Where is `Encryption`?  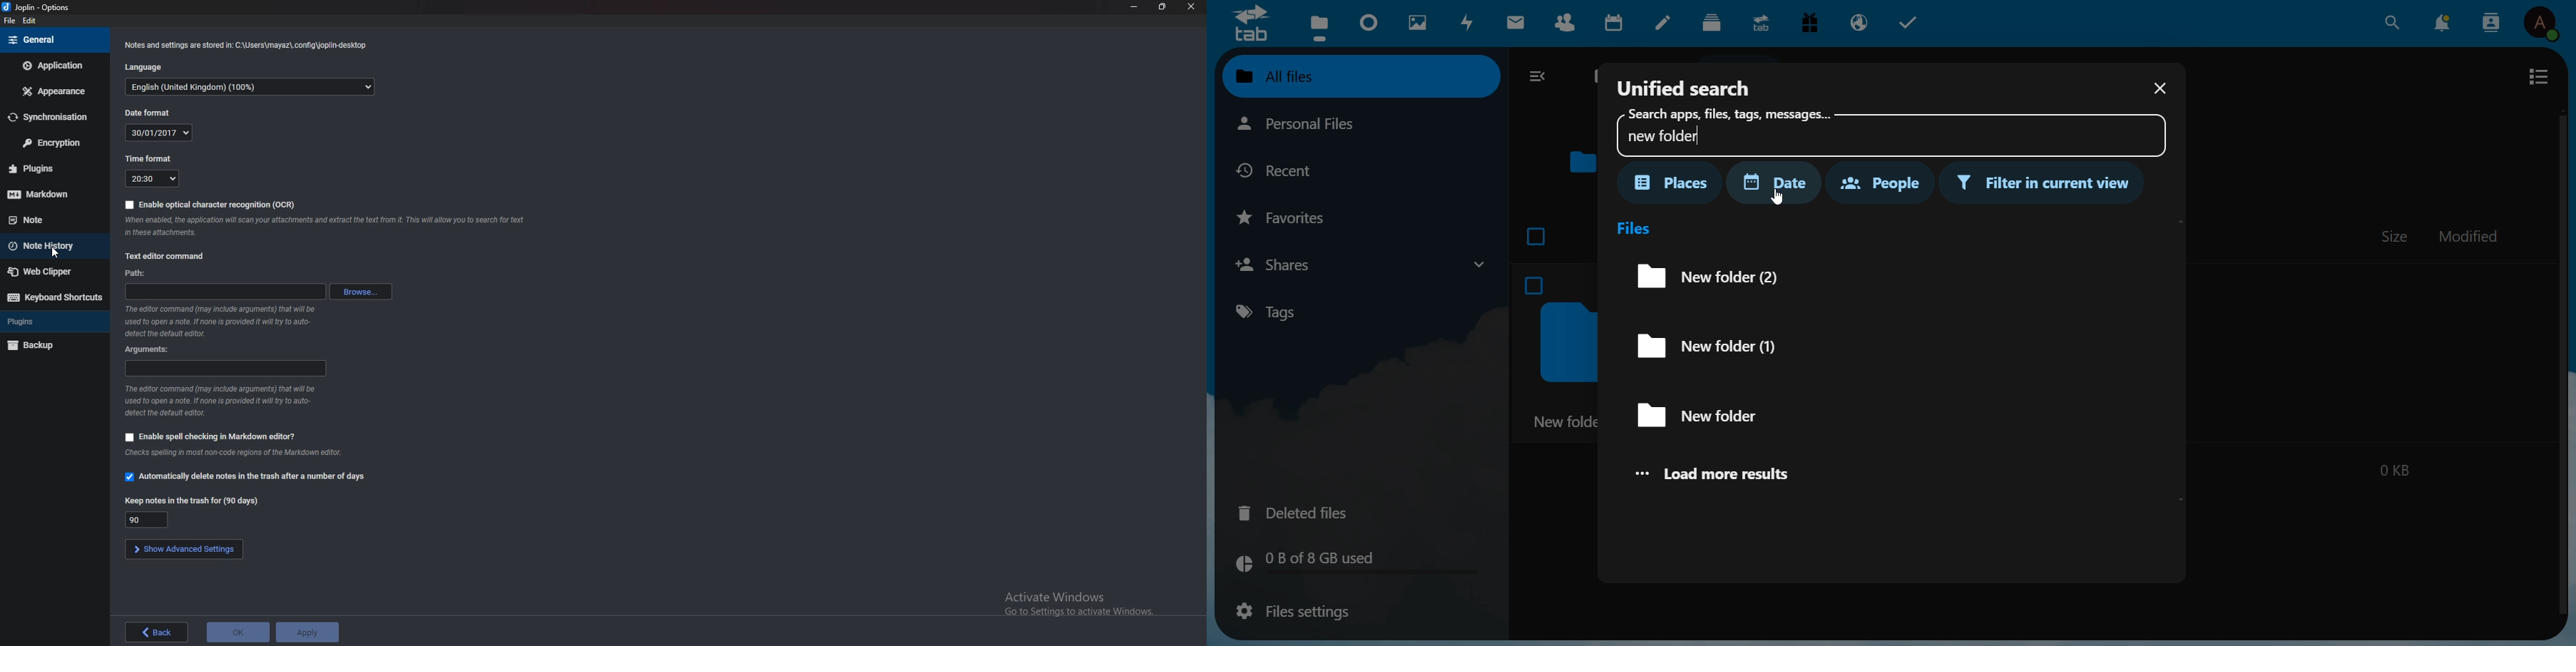
Encryption is located at coordinates (53, 142).